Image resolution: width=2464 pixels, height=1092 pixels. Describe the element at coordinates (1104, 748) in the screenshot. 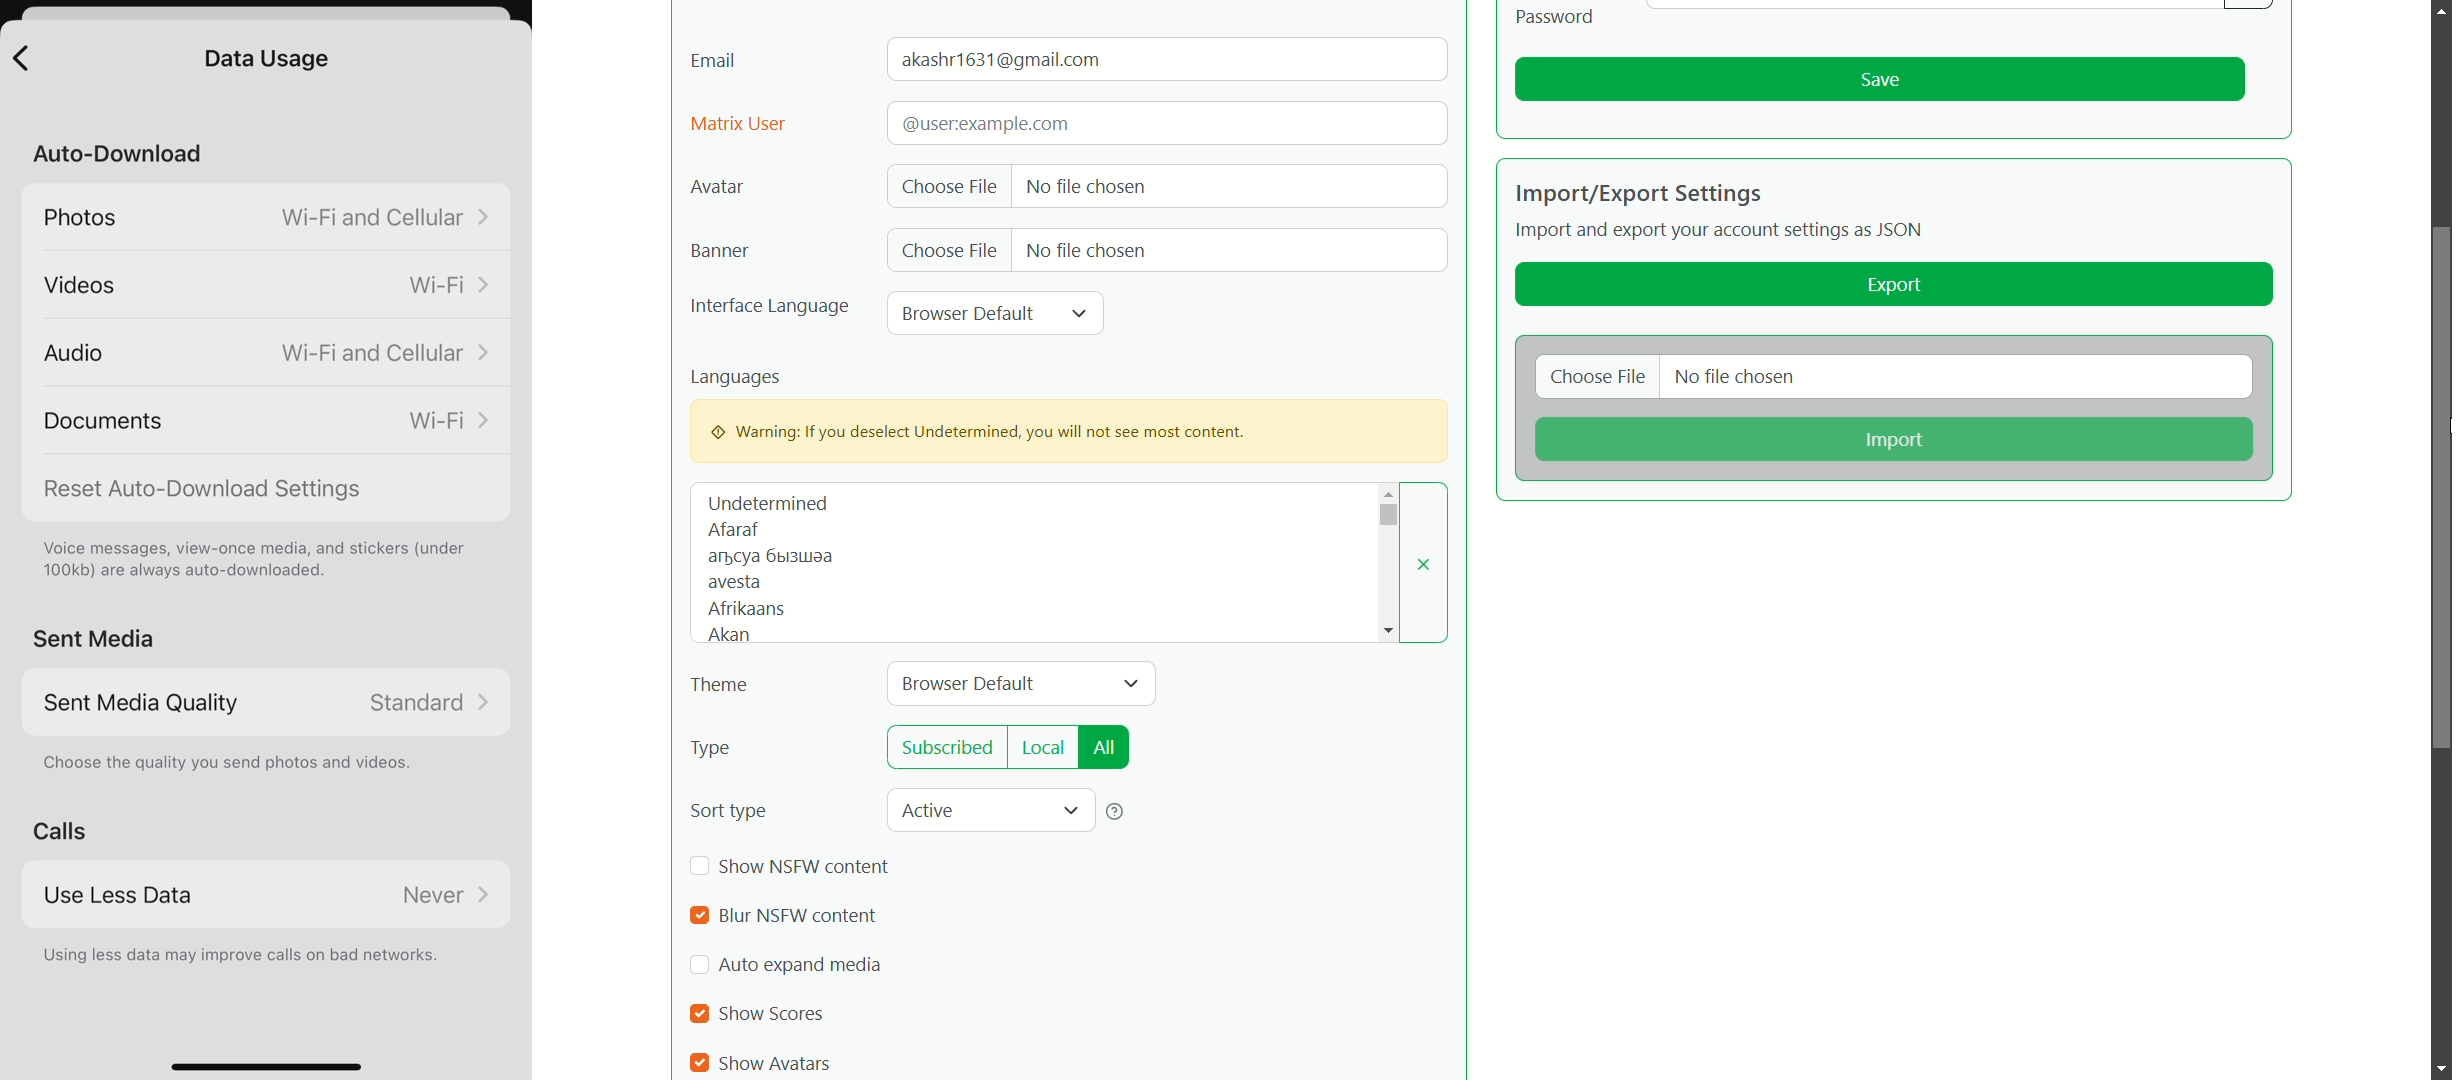

I see `all` at that location.